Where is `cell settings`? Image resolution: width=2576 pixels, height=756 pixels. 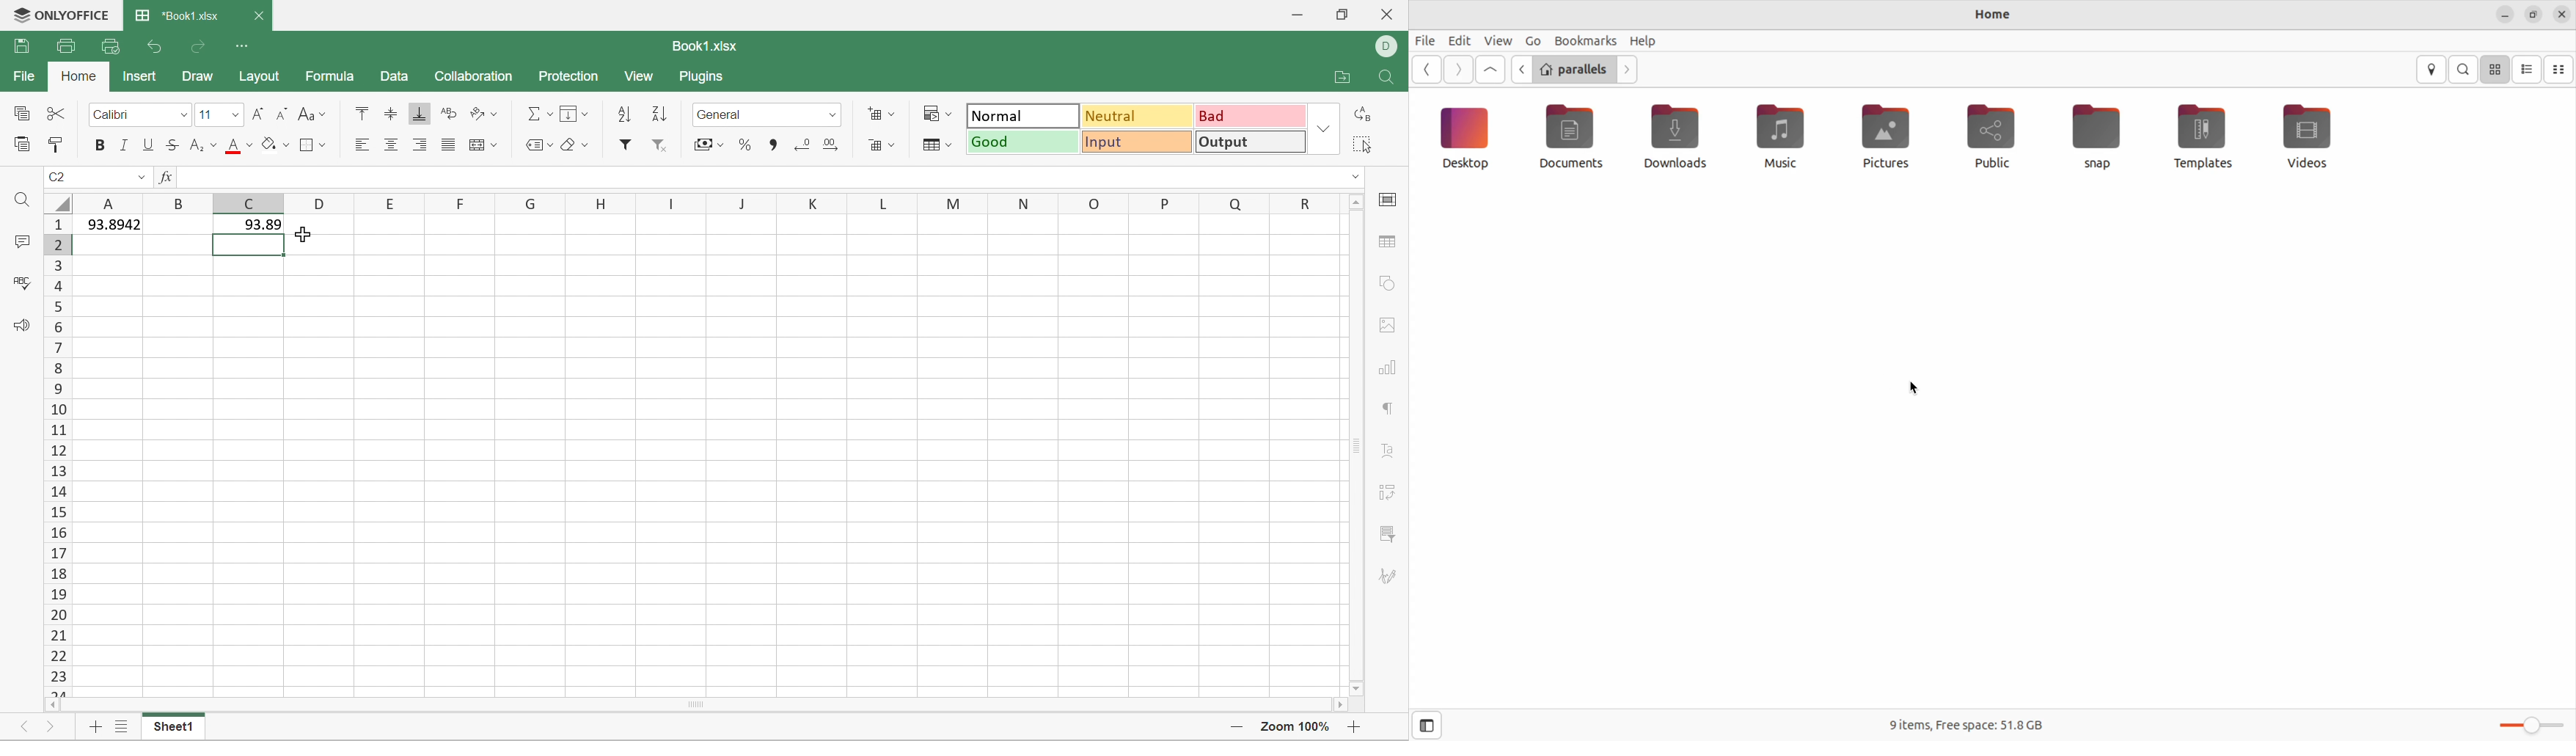 cell settings is located at coordinates (1390, 197).